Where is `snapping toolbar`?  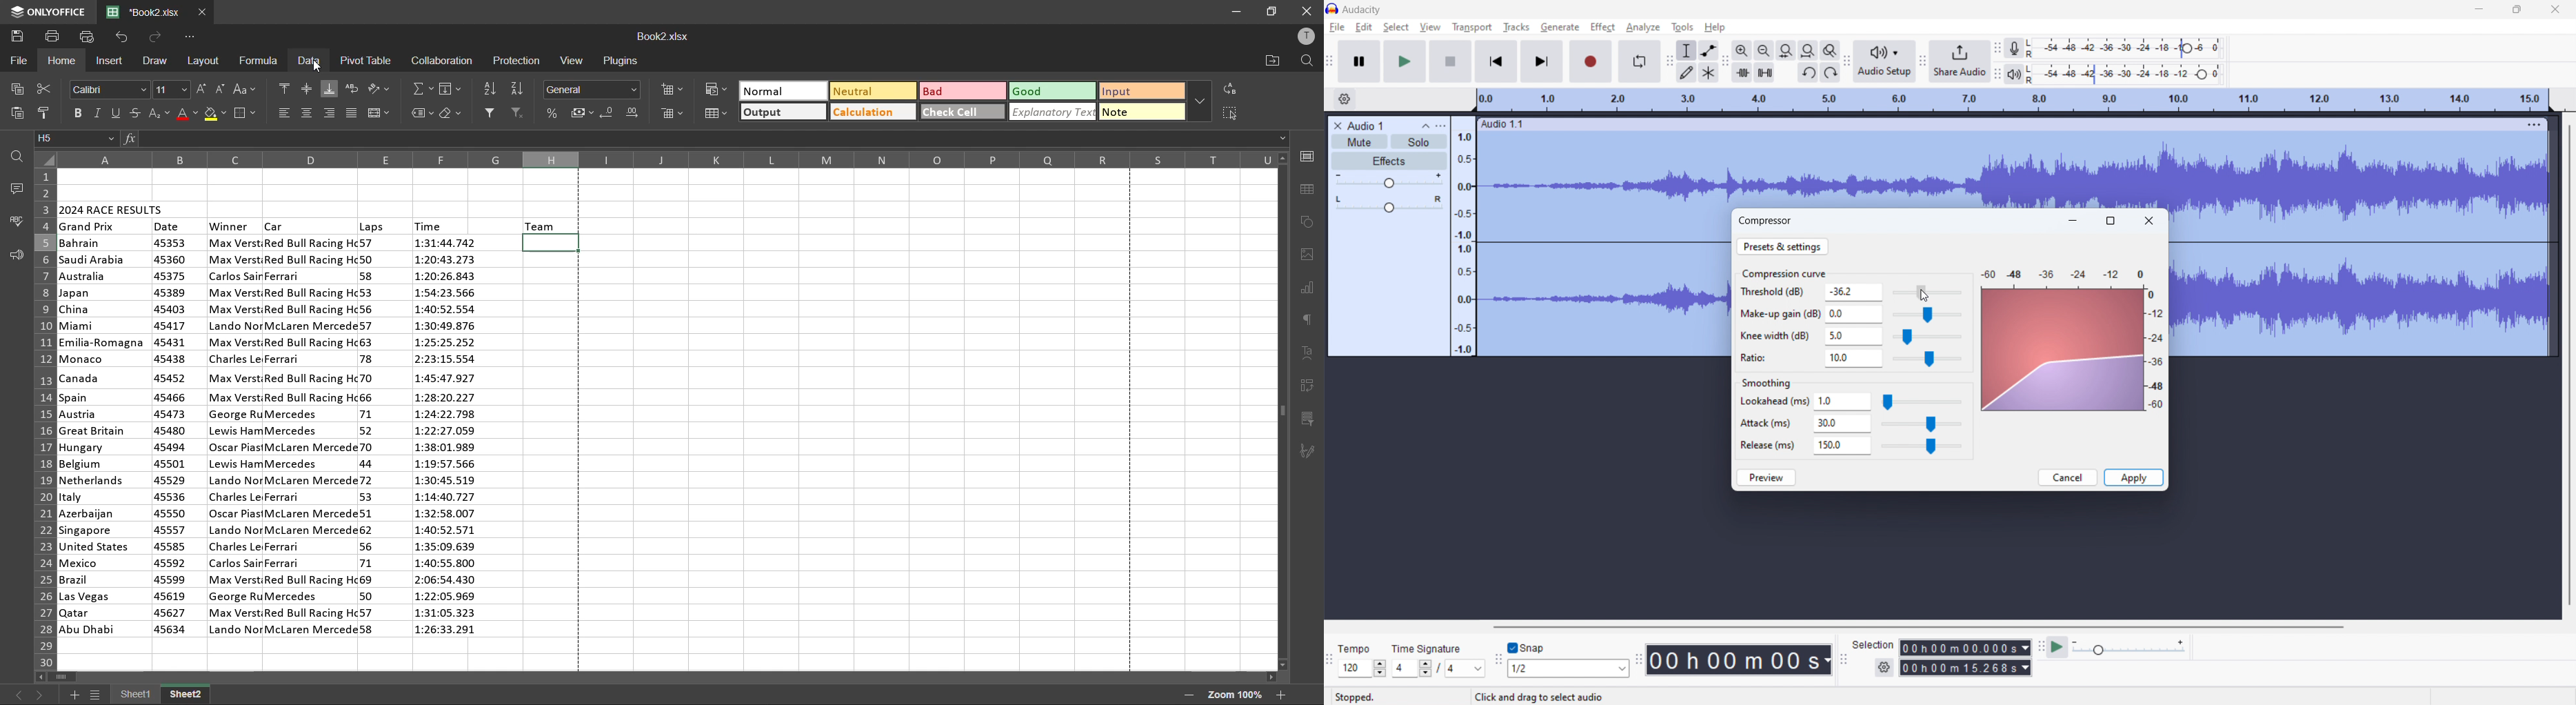 snapping toolbar is located at coordinates (1499, 659).